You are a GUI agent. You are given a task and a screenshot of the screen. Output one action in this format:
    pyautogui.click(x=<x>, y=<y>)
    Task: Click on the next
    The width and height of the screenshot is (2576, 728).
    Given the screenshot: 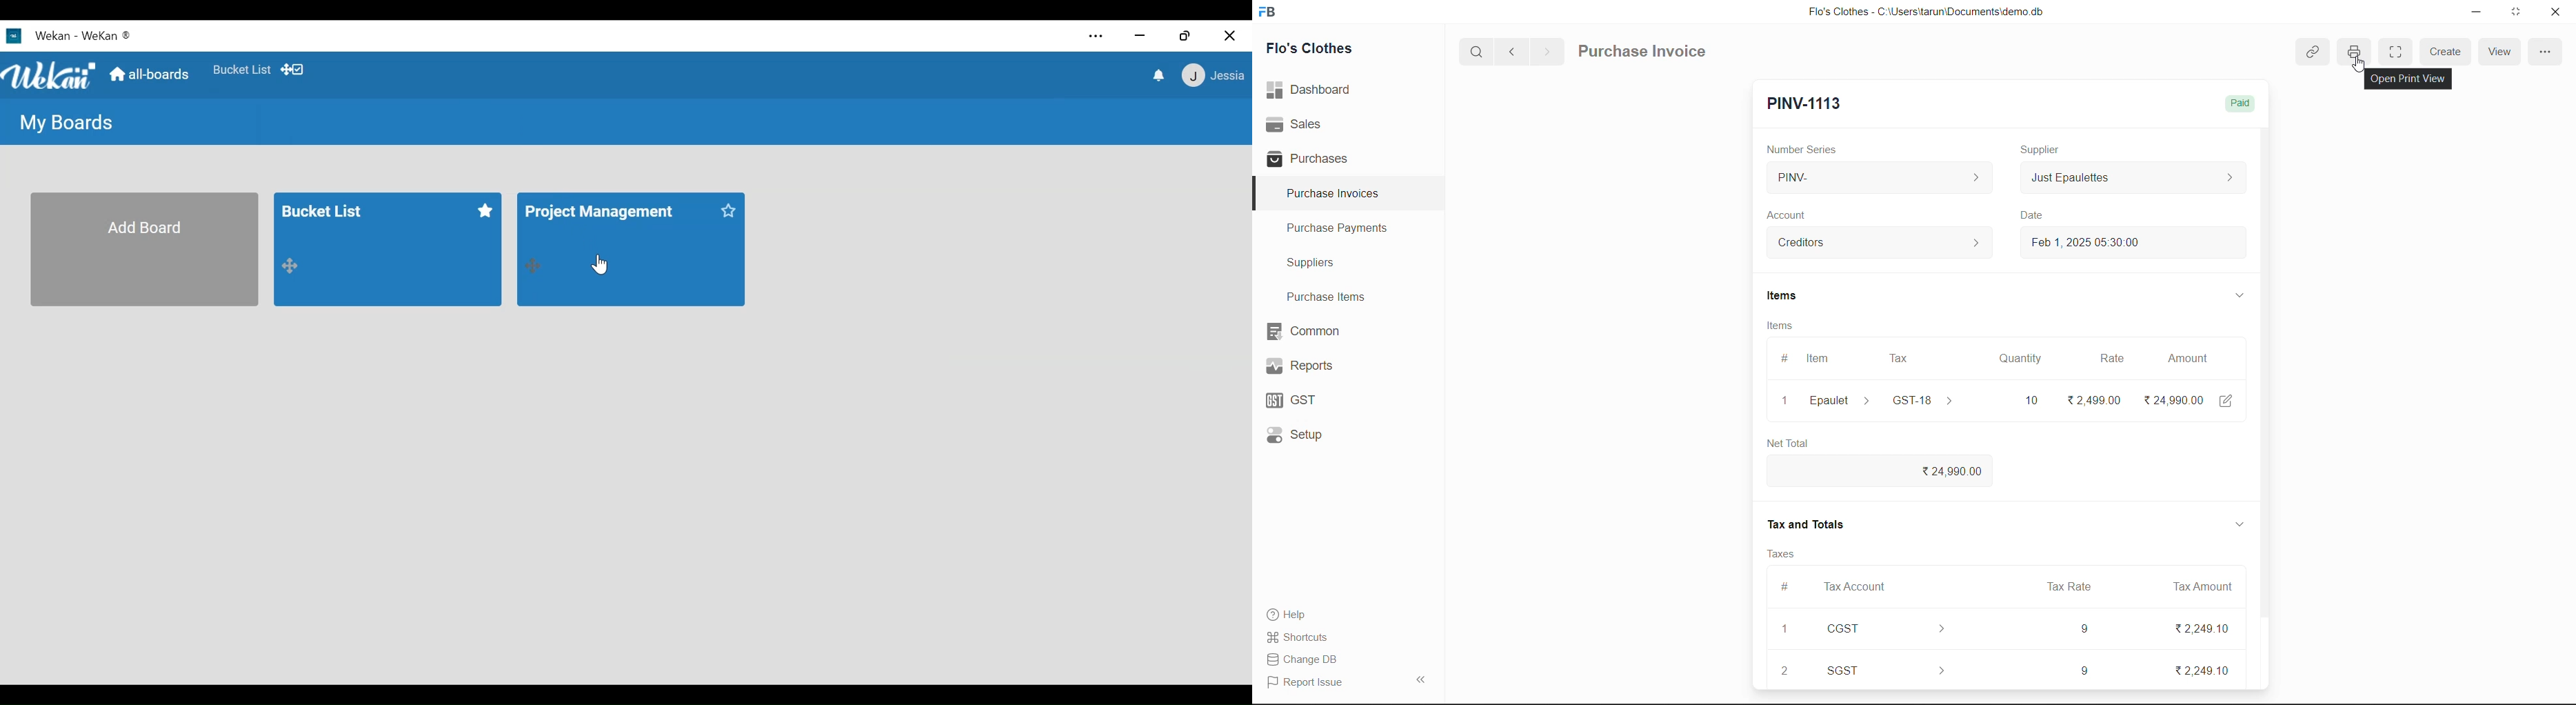 What is the action you would take?
    pyautogui.click(x=1547, y=51)
    